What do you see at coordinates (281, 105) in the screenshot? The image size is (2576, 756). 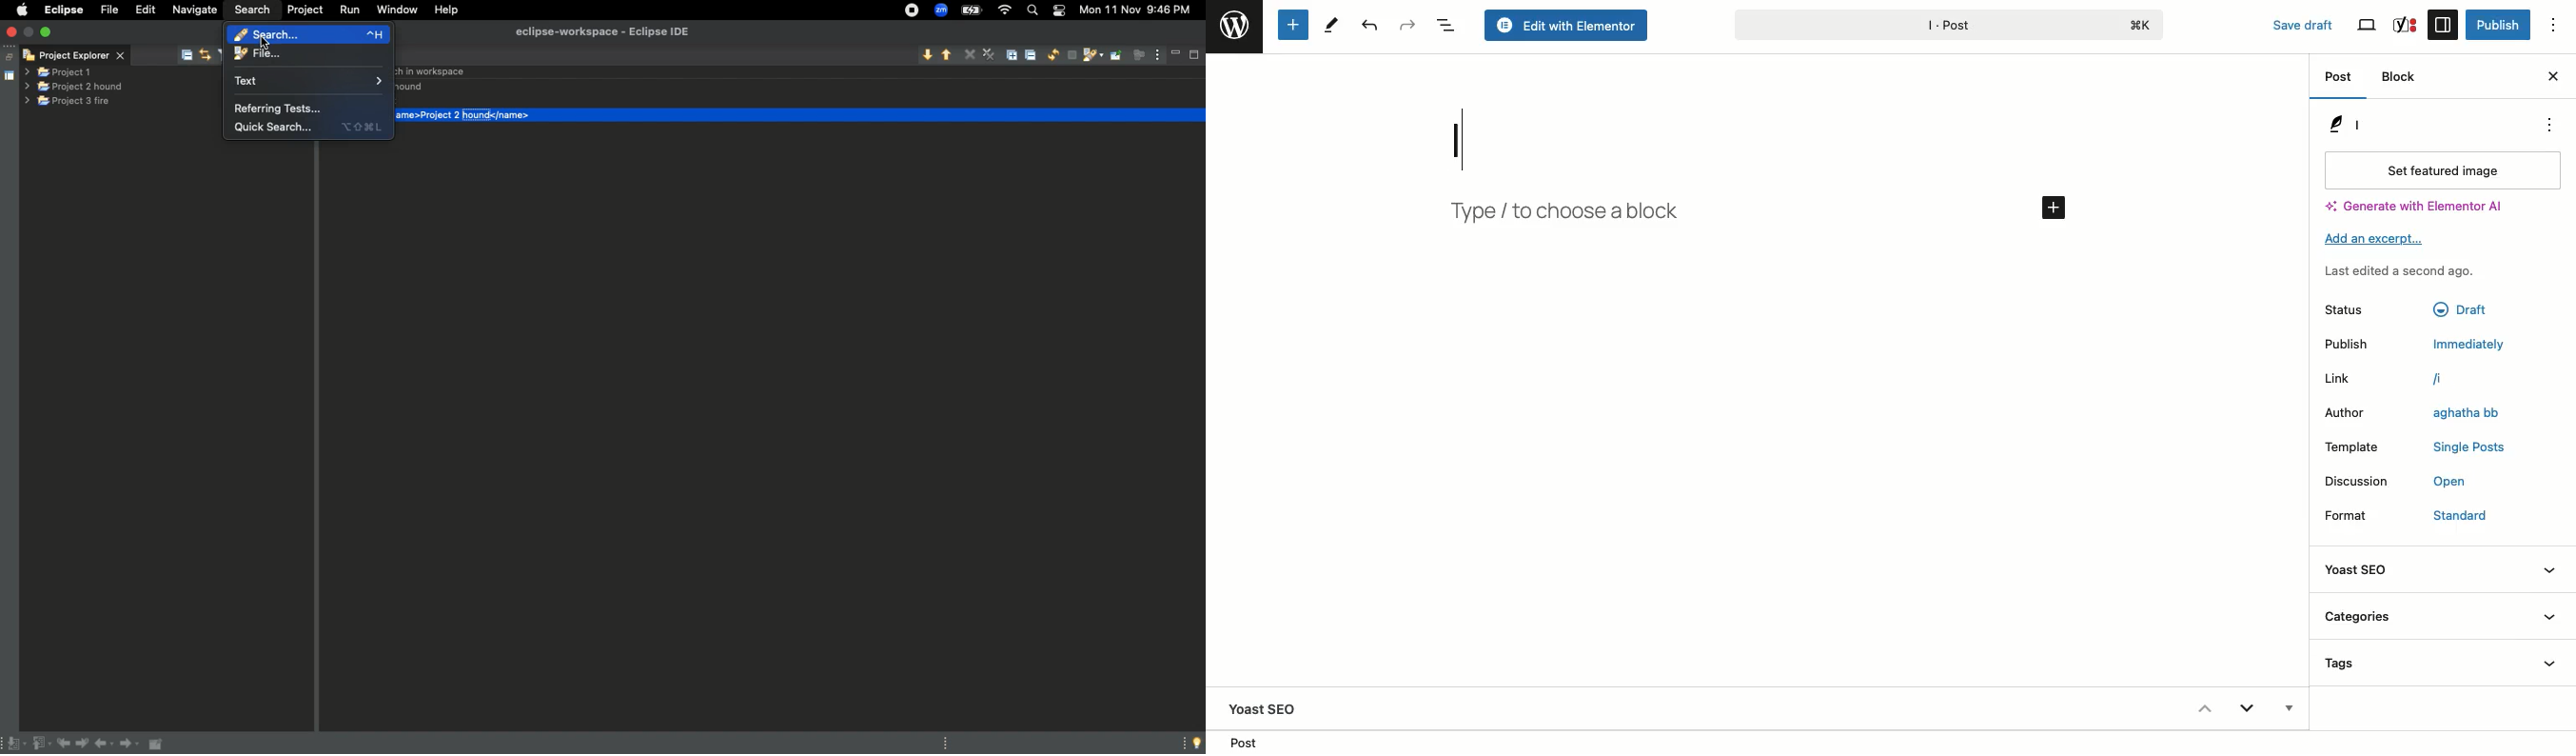 I see `Referring Tests...` at bounding box center [281, 105].